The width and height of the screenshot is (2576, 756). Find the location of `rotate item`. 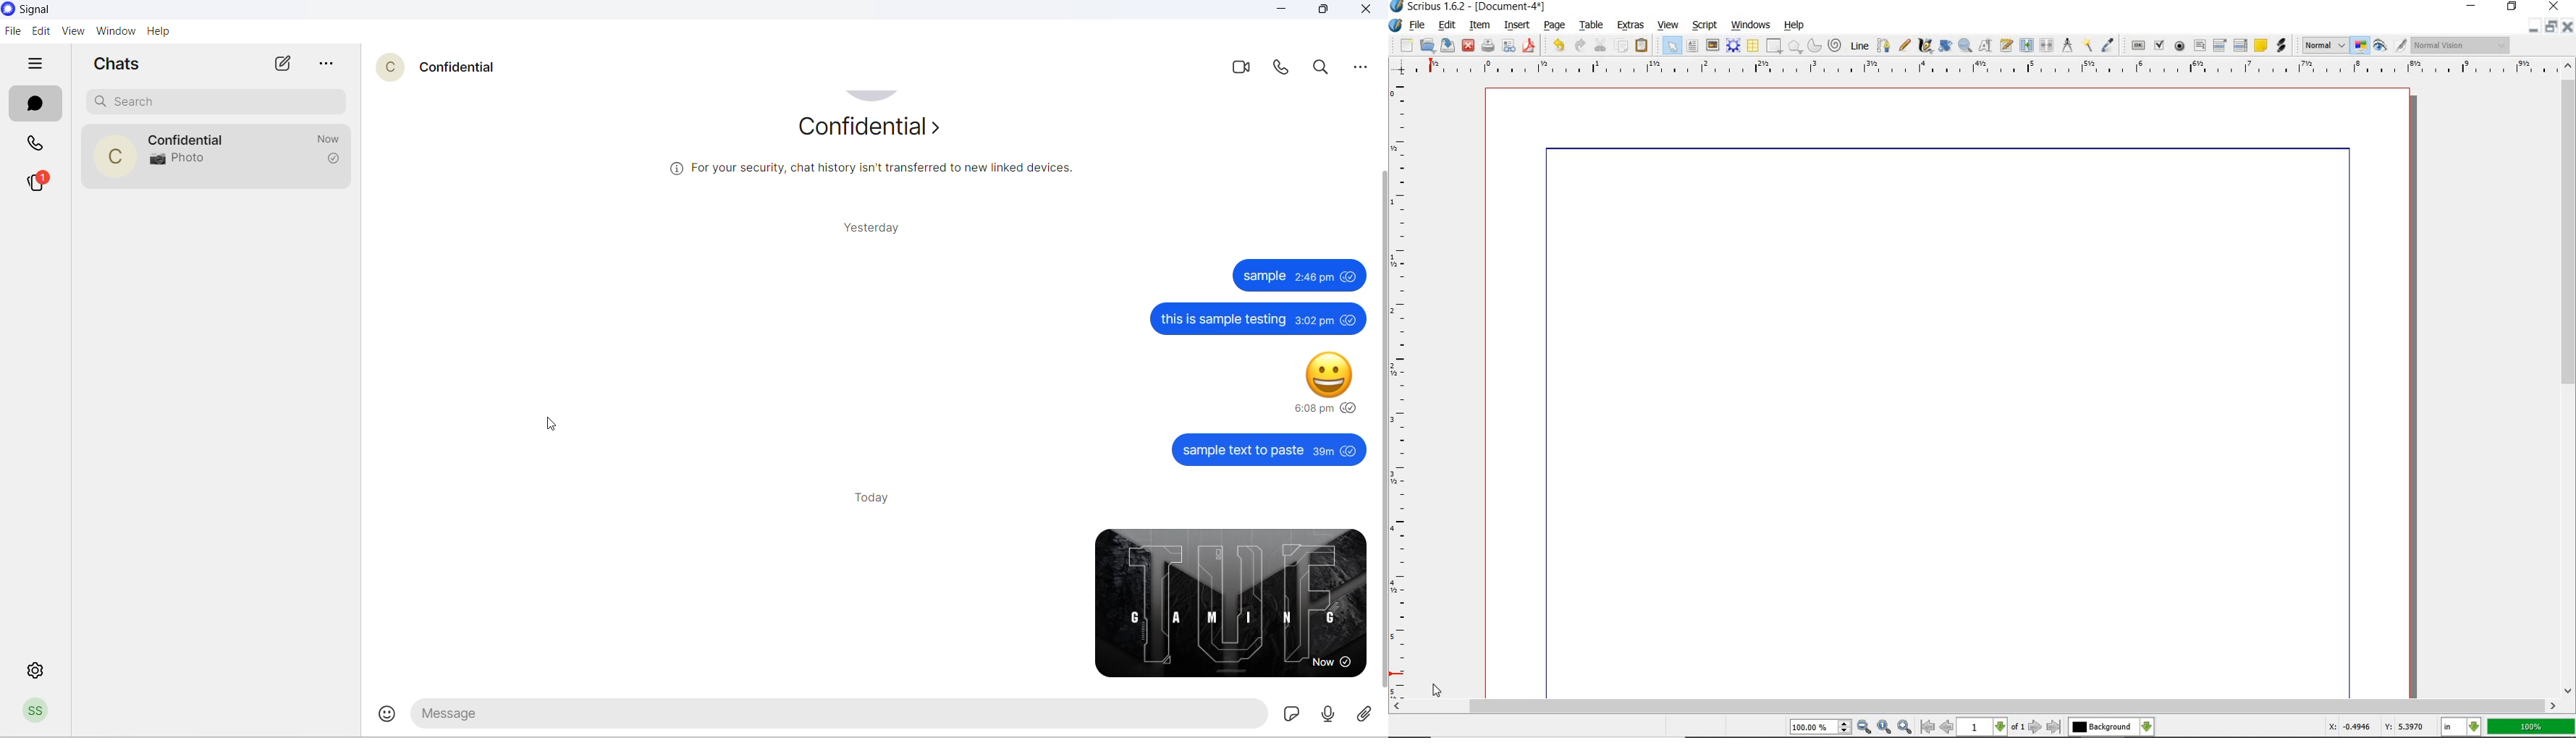

rotate item is located at coordinates (1944, 47).